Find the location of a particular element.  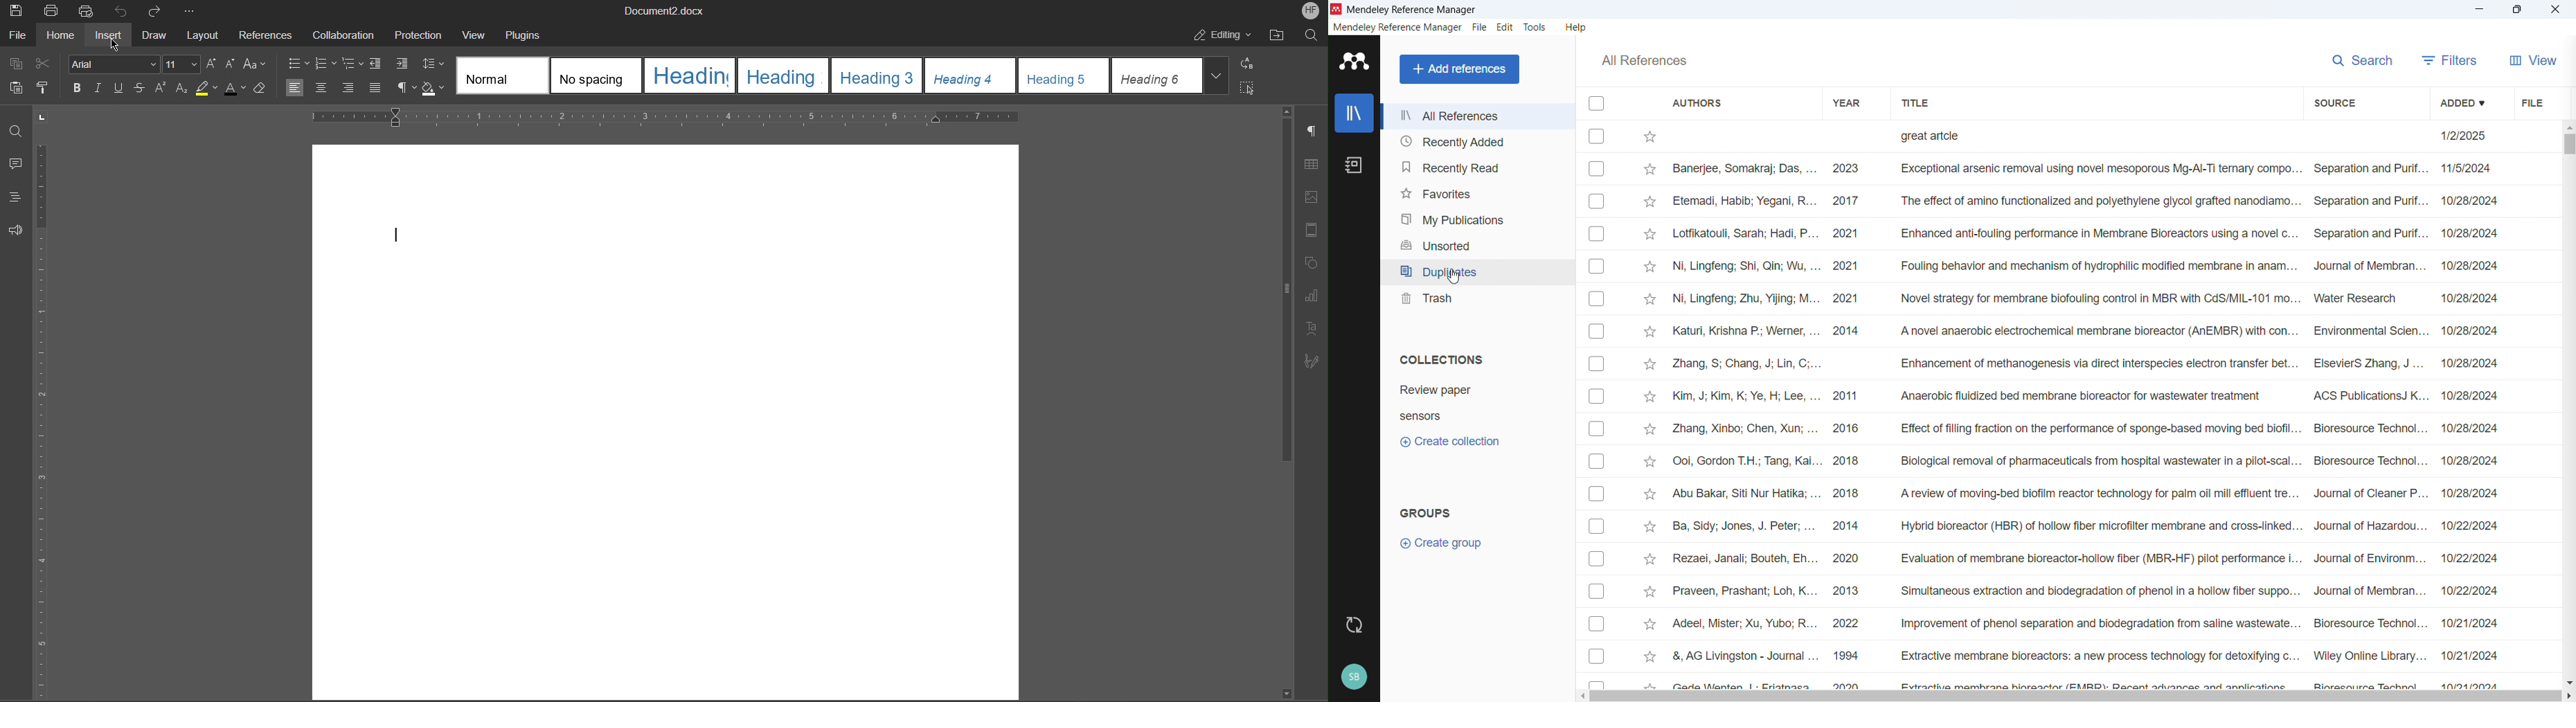

Copy Style is located at coordinates (48, 88).